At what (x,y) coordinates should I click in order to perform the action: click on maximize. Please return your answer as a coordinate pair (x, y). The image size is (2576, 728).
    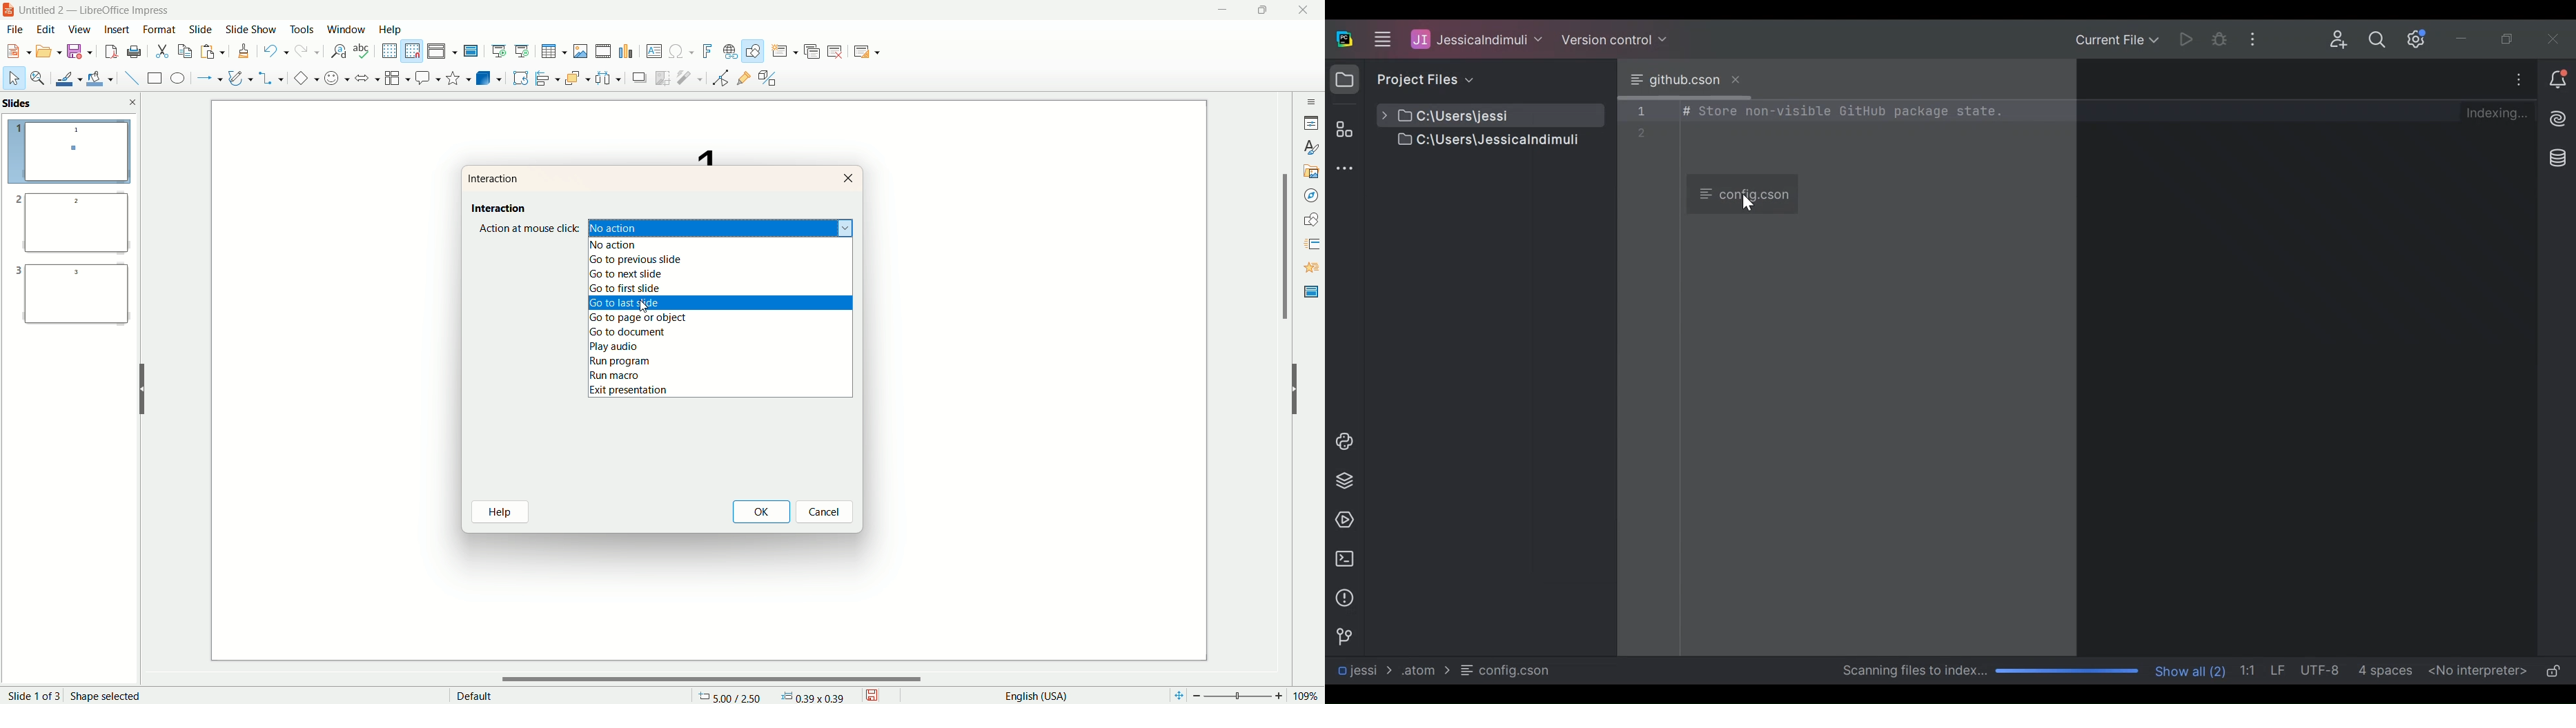
    Looking at the image, I should click on (1261, 12).